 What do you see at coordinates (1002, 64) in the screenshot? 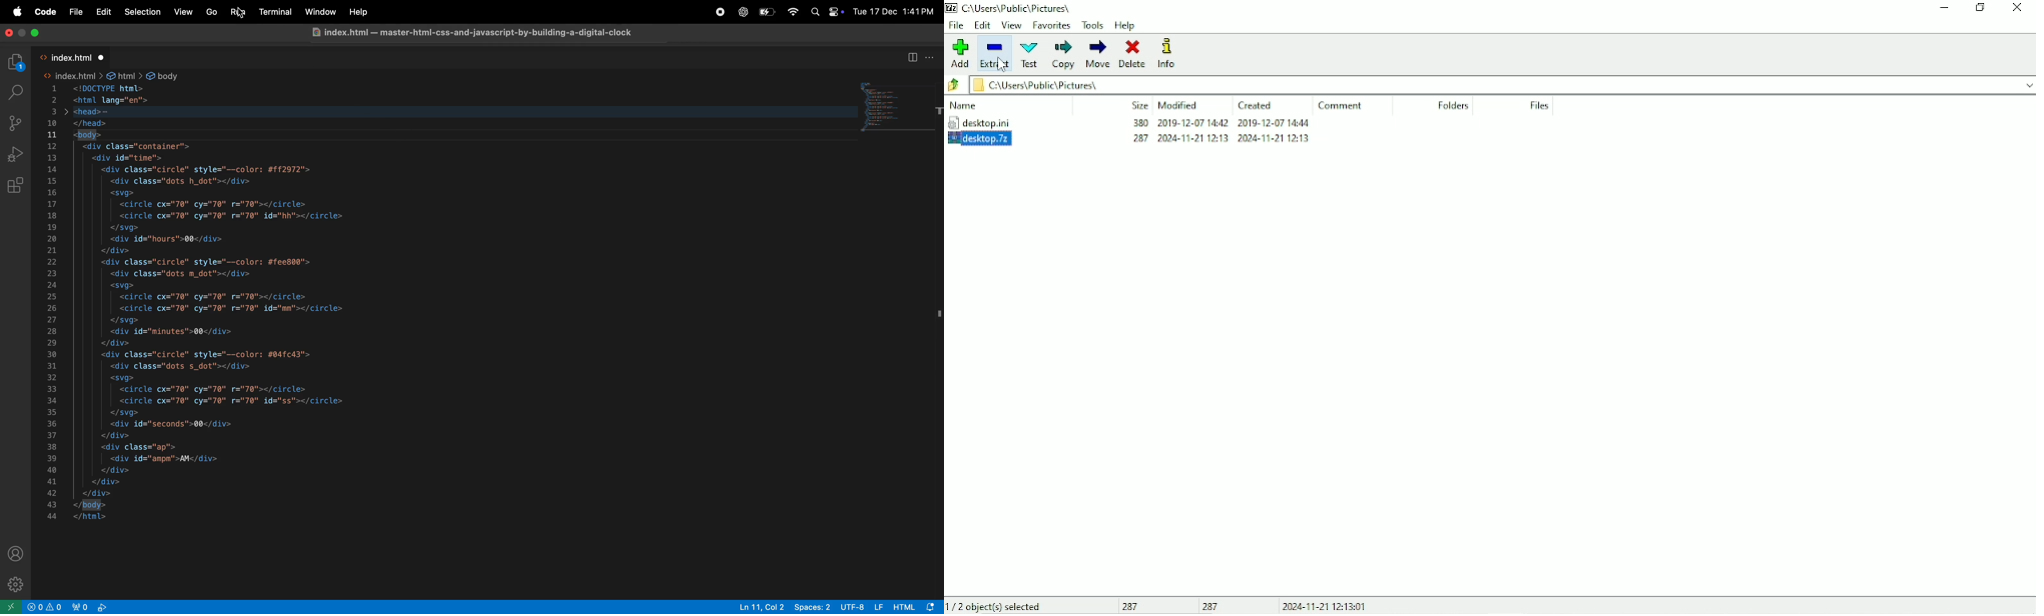
I see `Cursor` at bounding box center [1002, 64].